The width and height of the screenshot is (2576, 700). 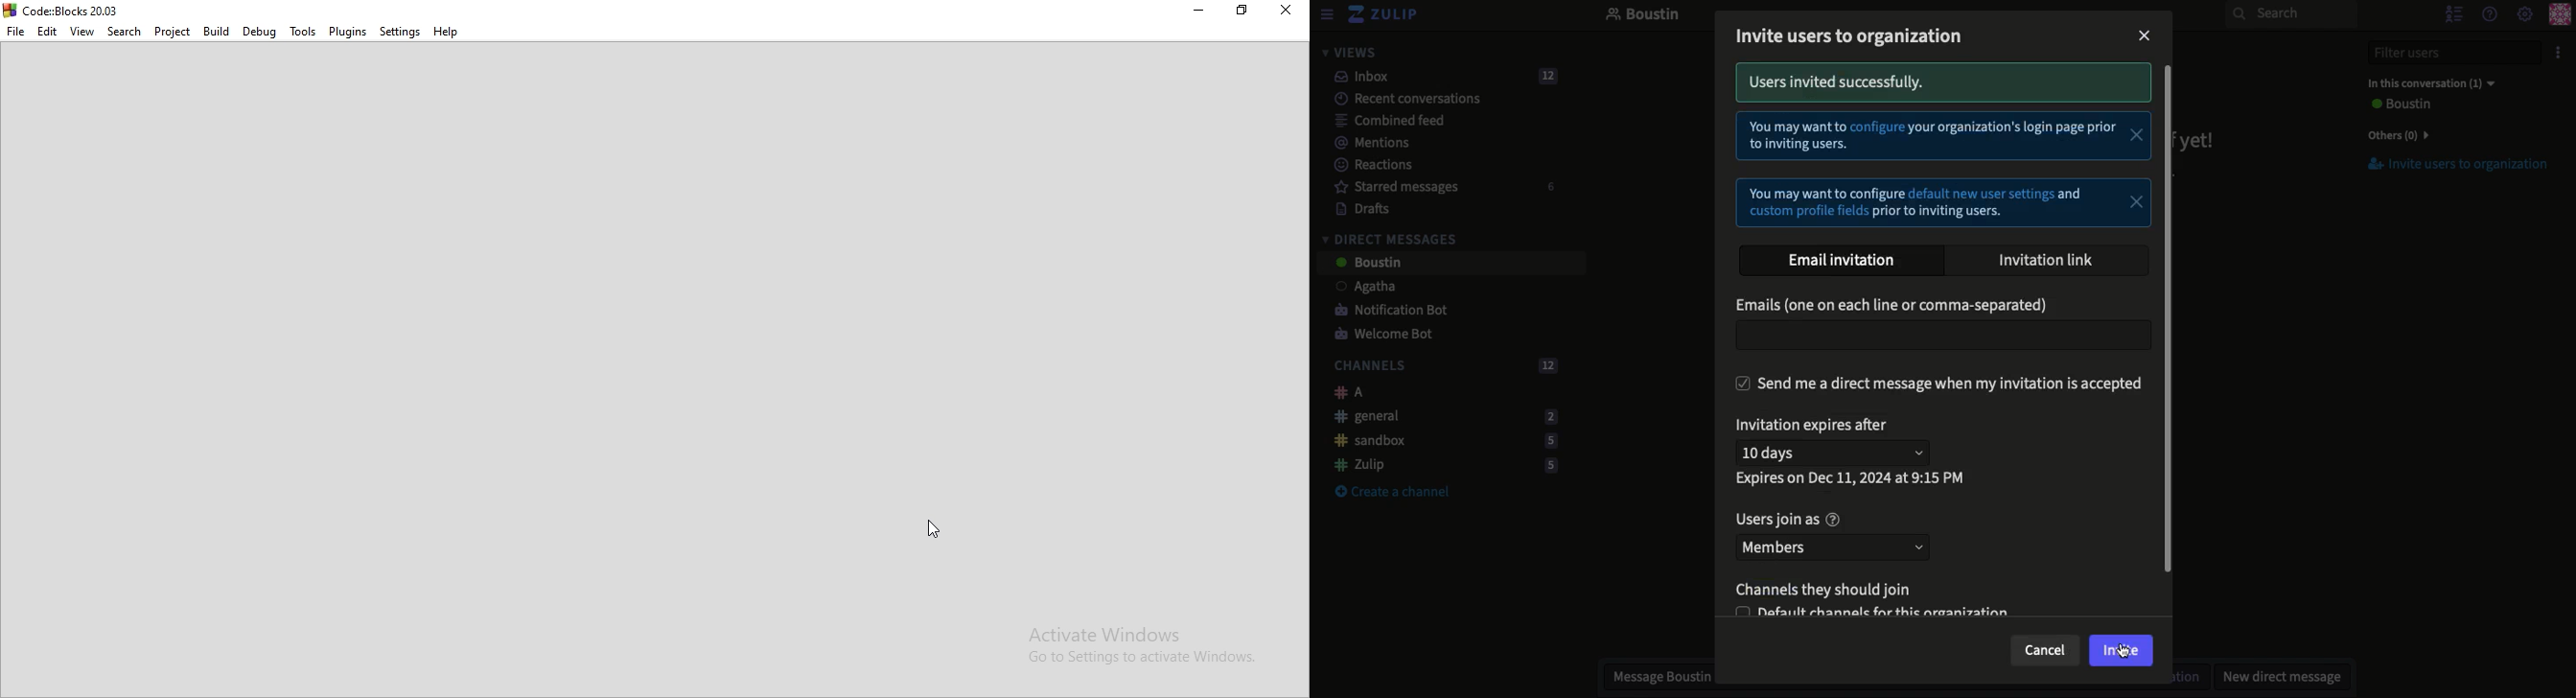 What do you see at coordinates (2395, 135) in the screenshot?
I see `Others` at bounding box center [2395, 135].